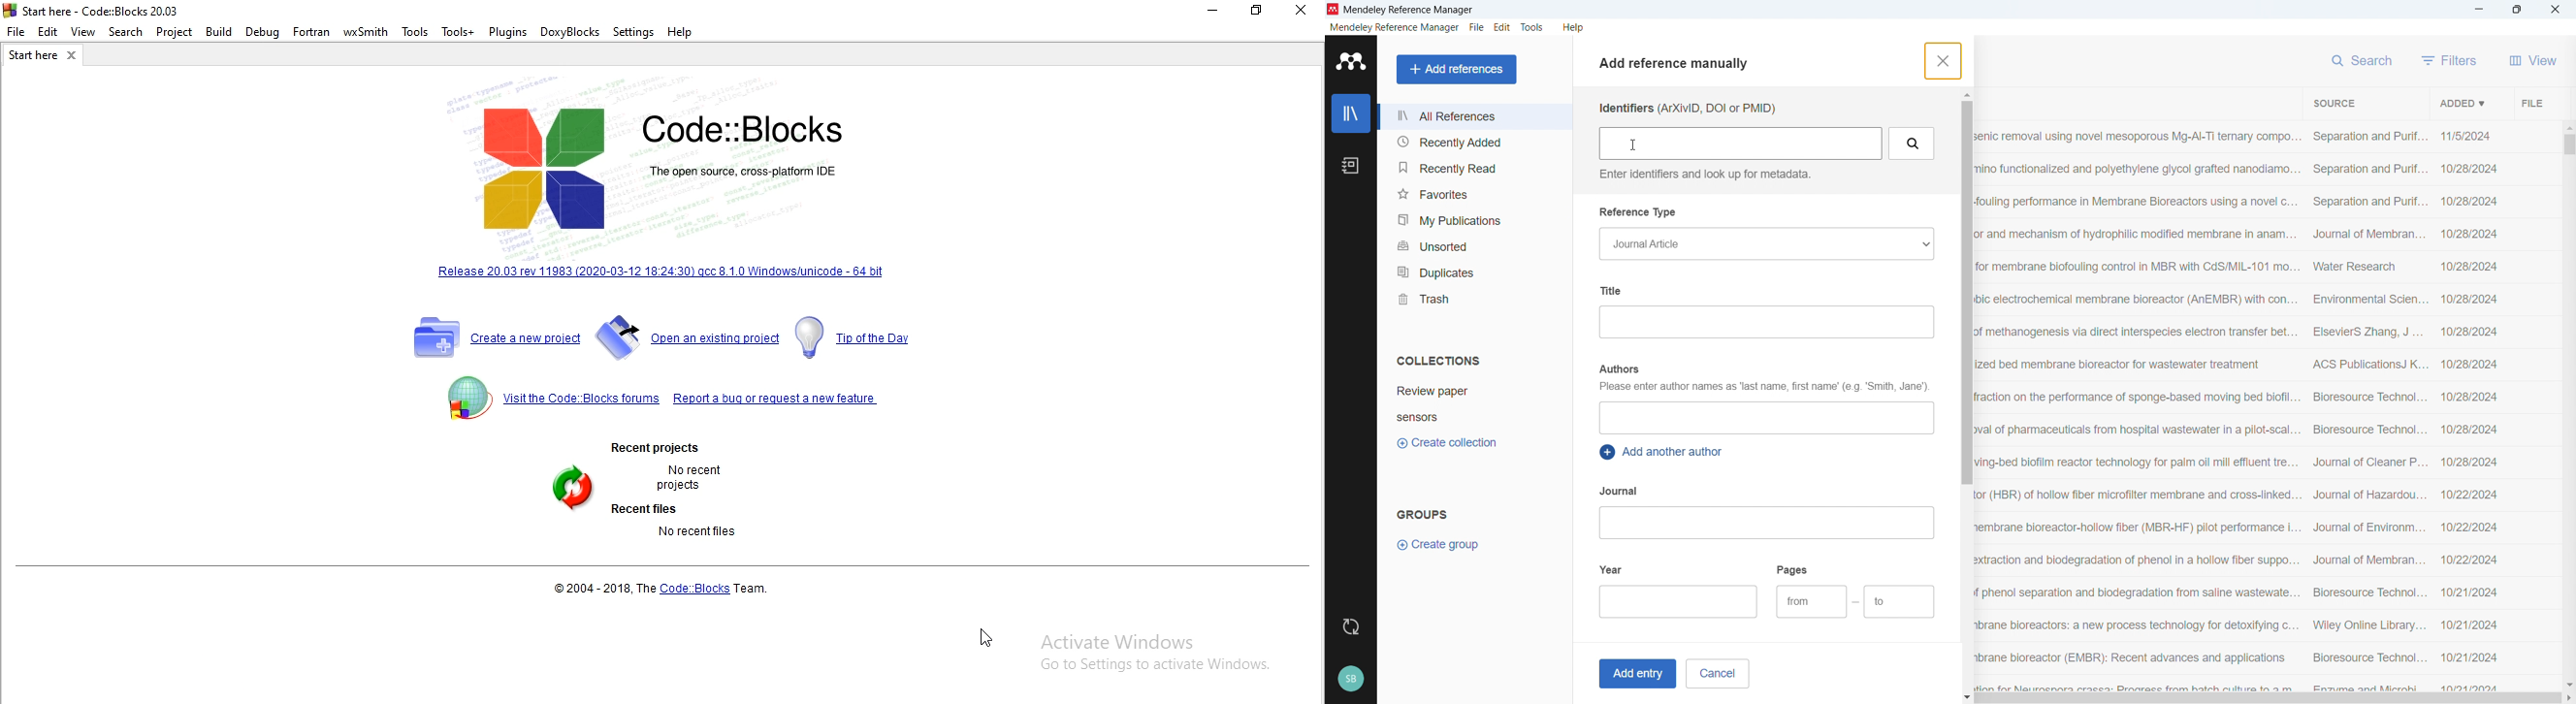 Image resolution: width=2576 pixels, height=728 pixels. Describe the element at coordinates (572, 34) in the screenshot. I see `DoxyBlocks` at that location.